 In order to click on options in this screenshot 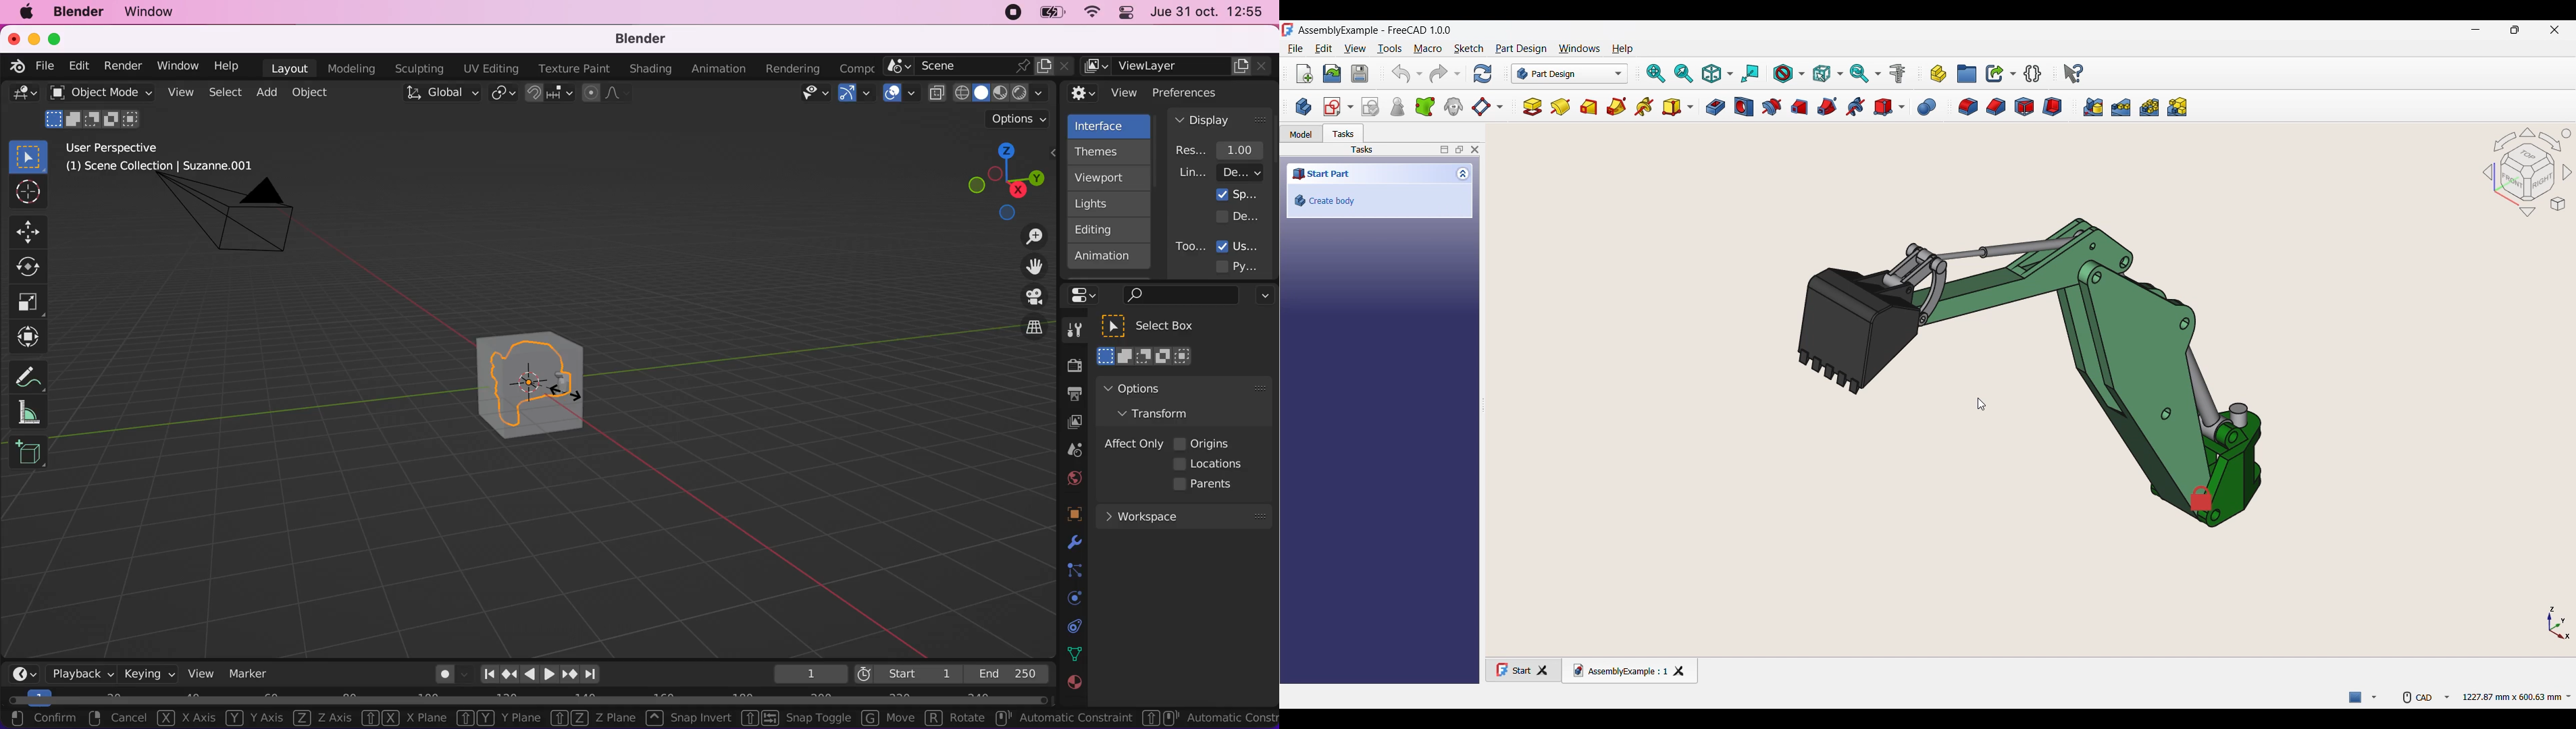, I will do `click(1263, 297)`.